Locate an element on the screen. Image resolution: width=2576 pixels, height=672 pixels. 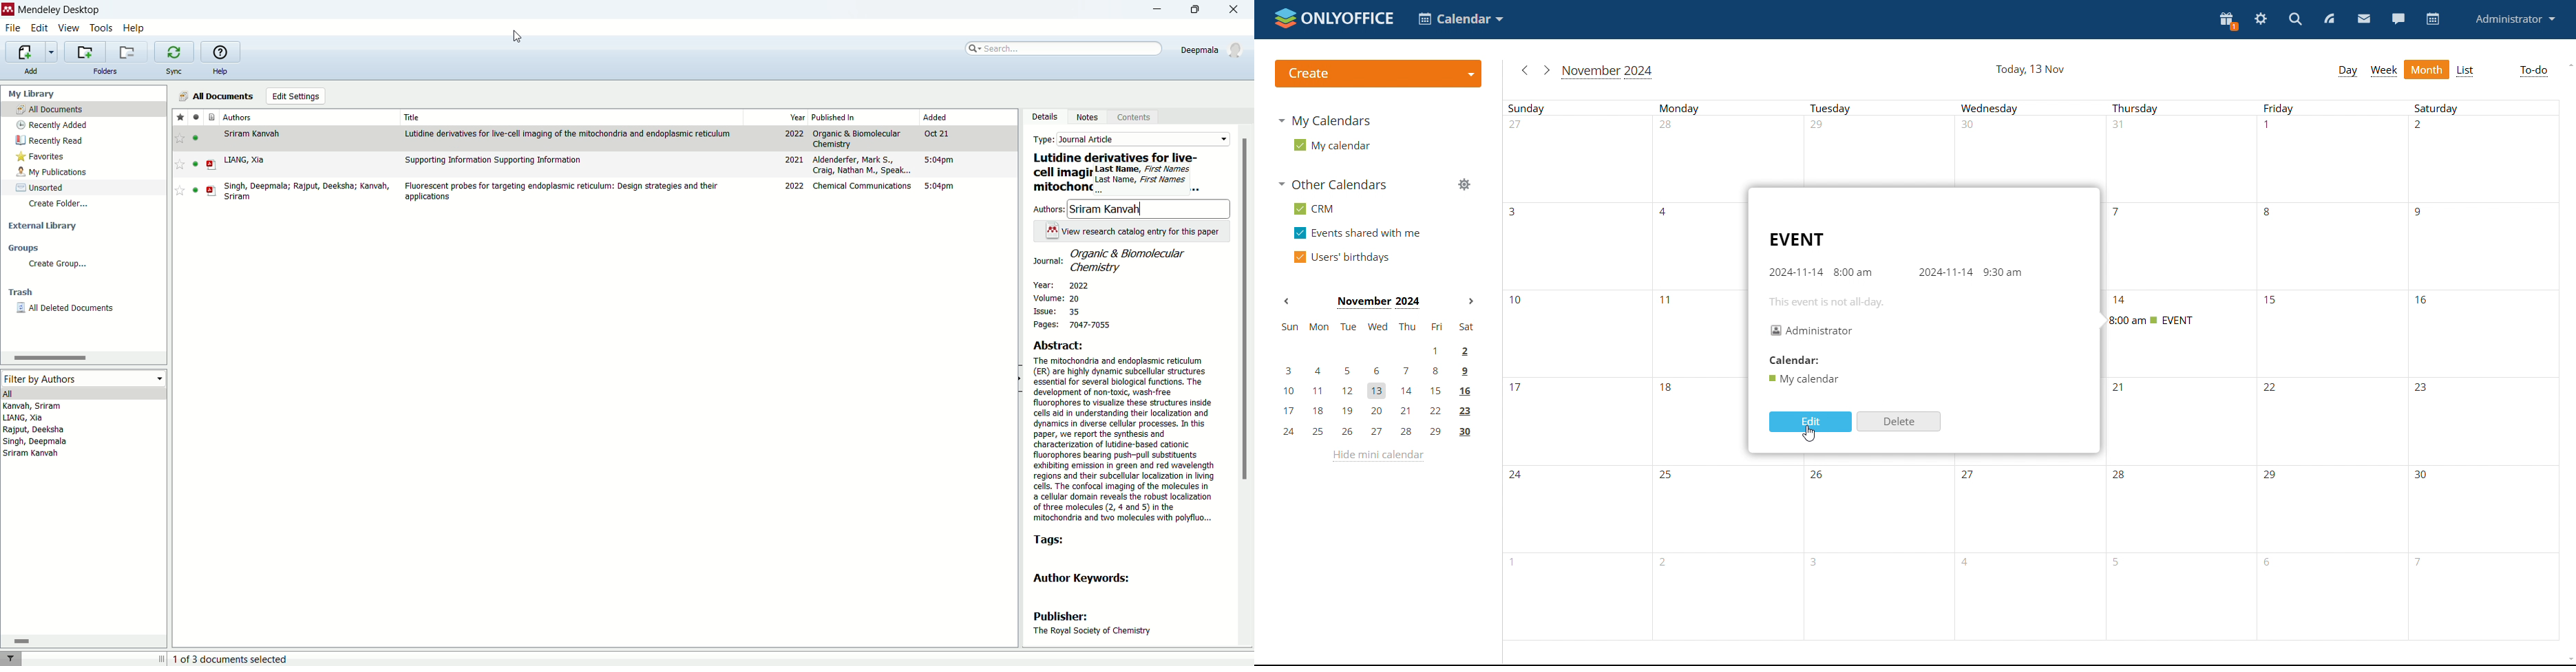
filter by authors is located at coordinates (84, 377).